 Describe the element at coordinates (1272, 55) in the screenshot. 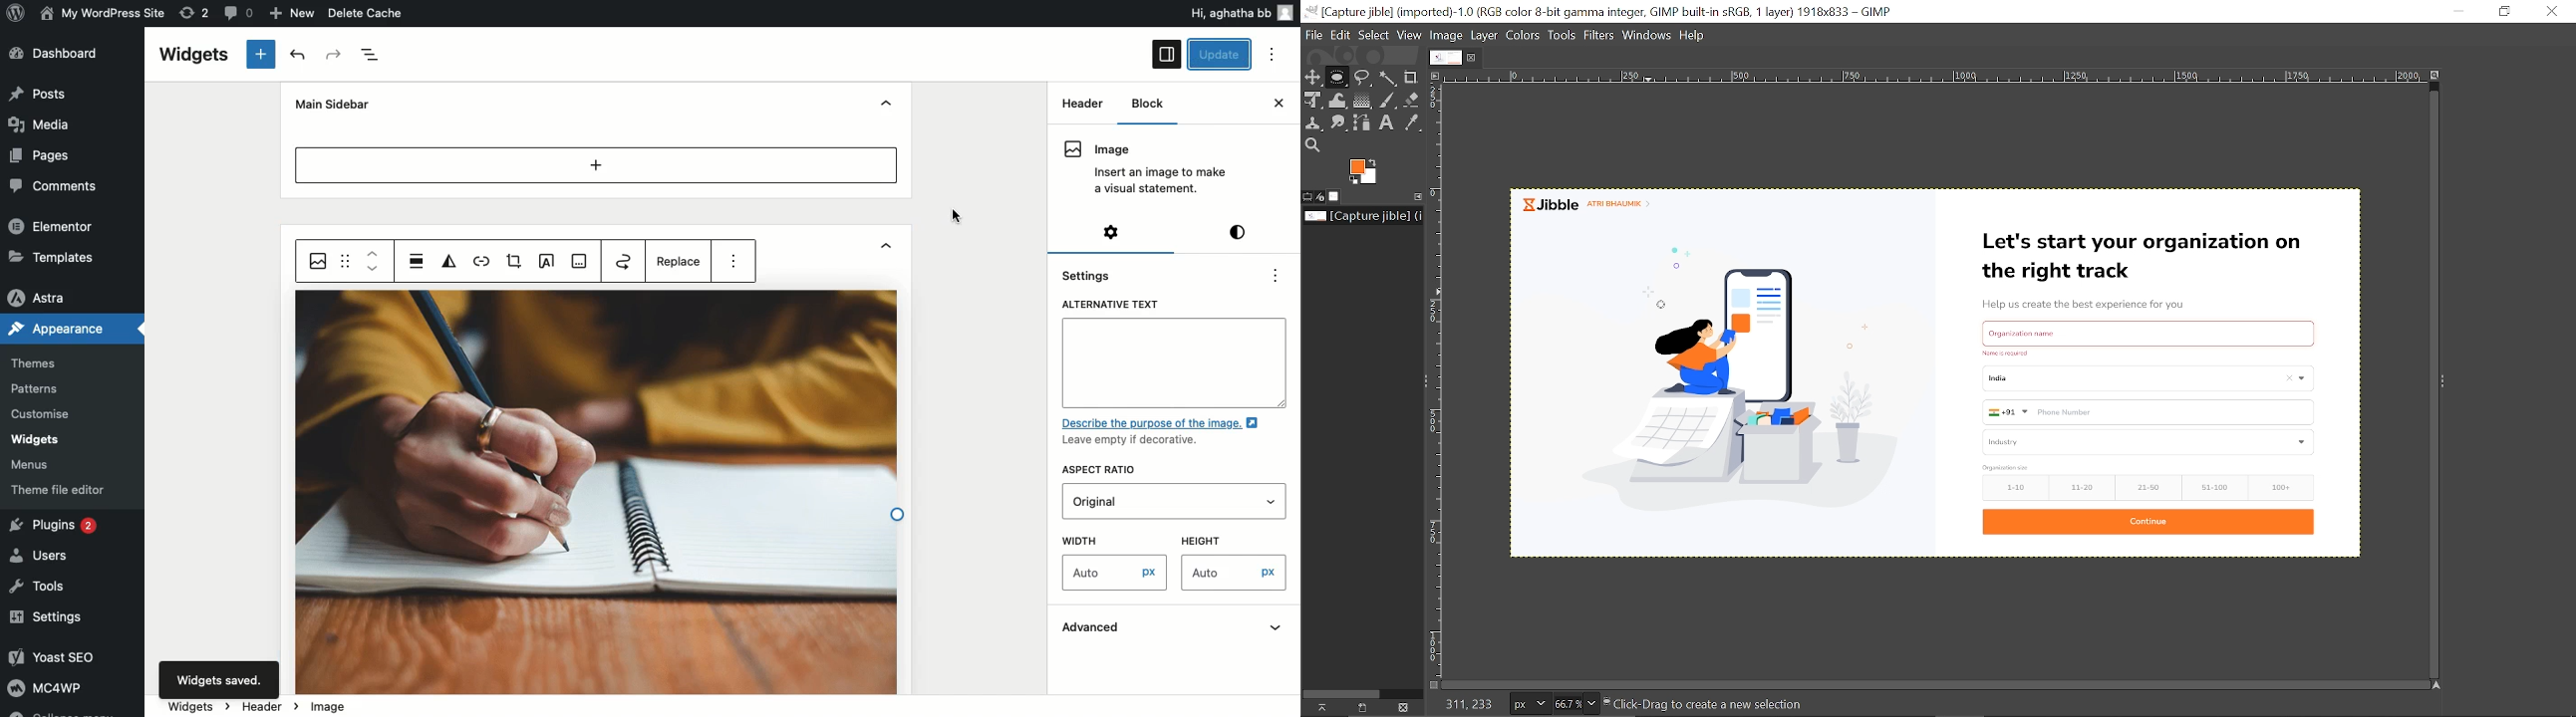

I see `Options` at that location.